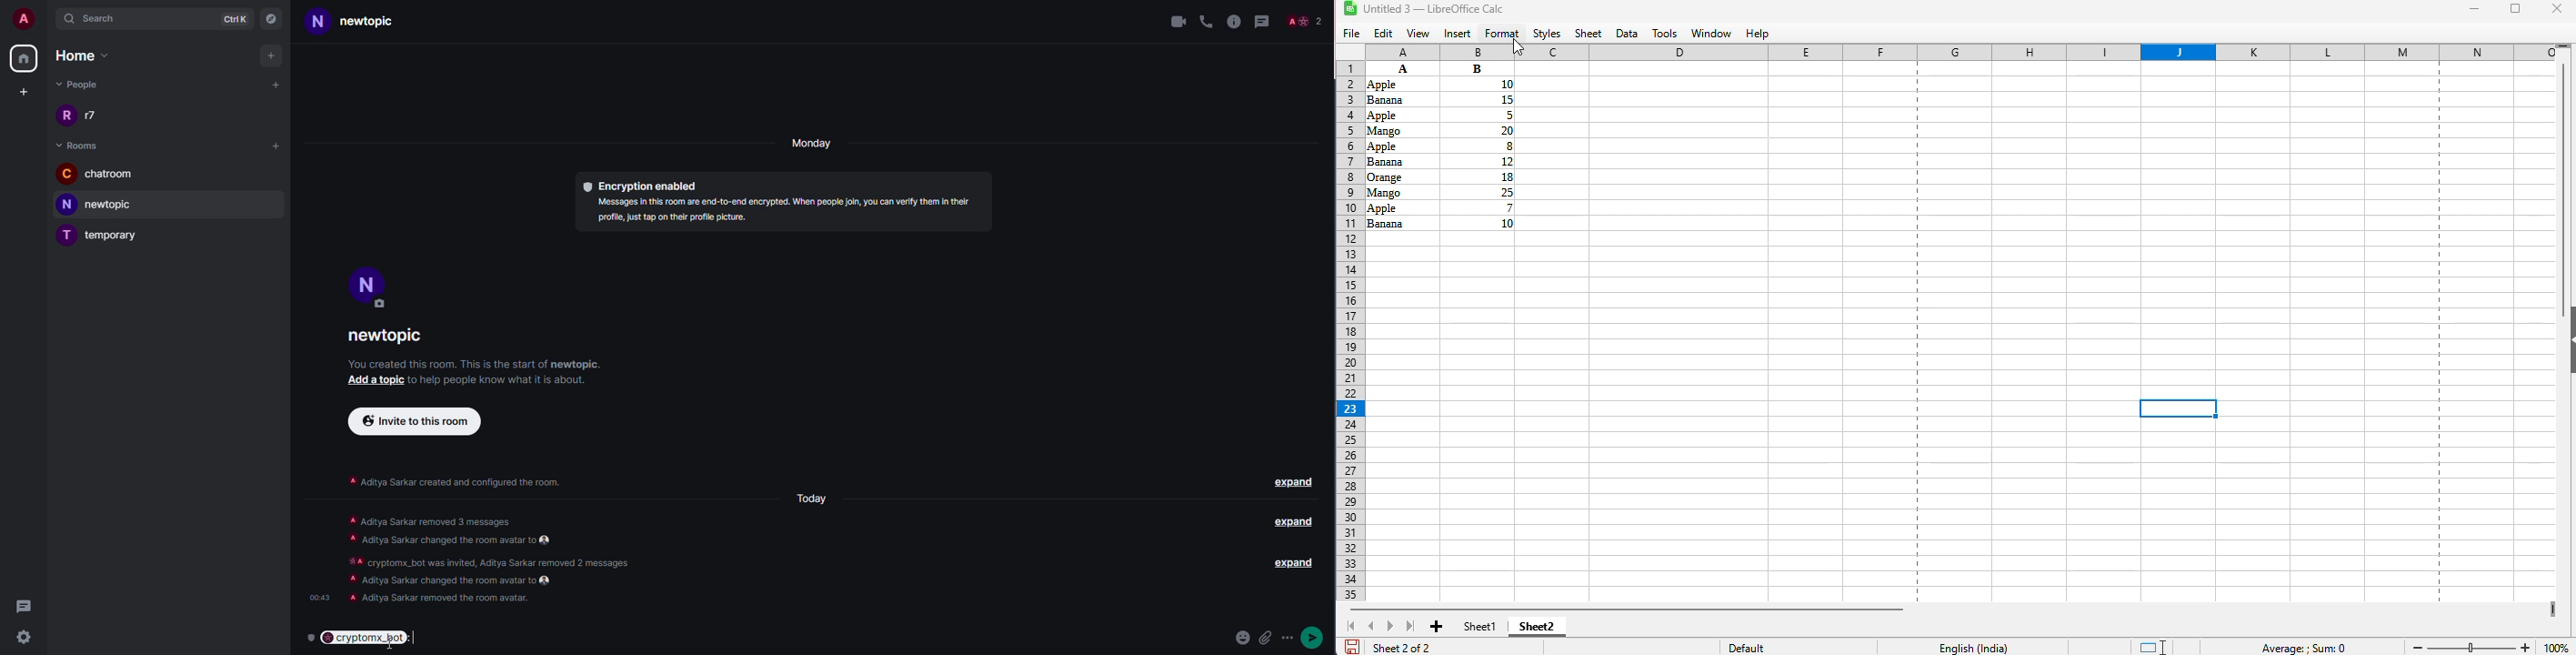 This screenshot has height=672, width=2576. Describe the element at coordinates (1351, 646) in the screenshot. I see `click to save document` at that location.